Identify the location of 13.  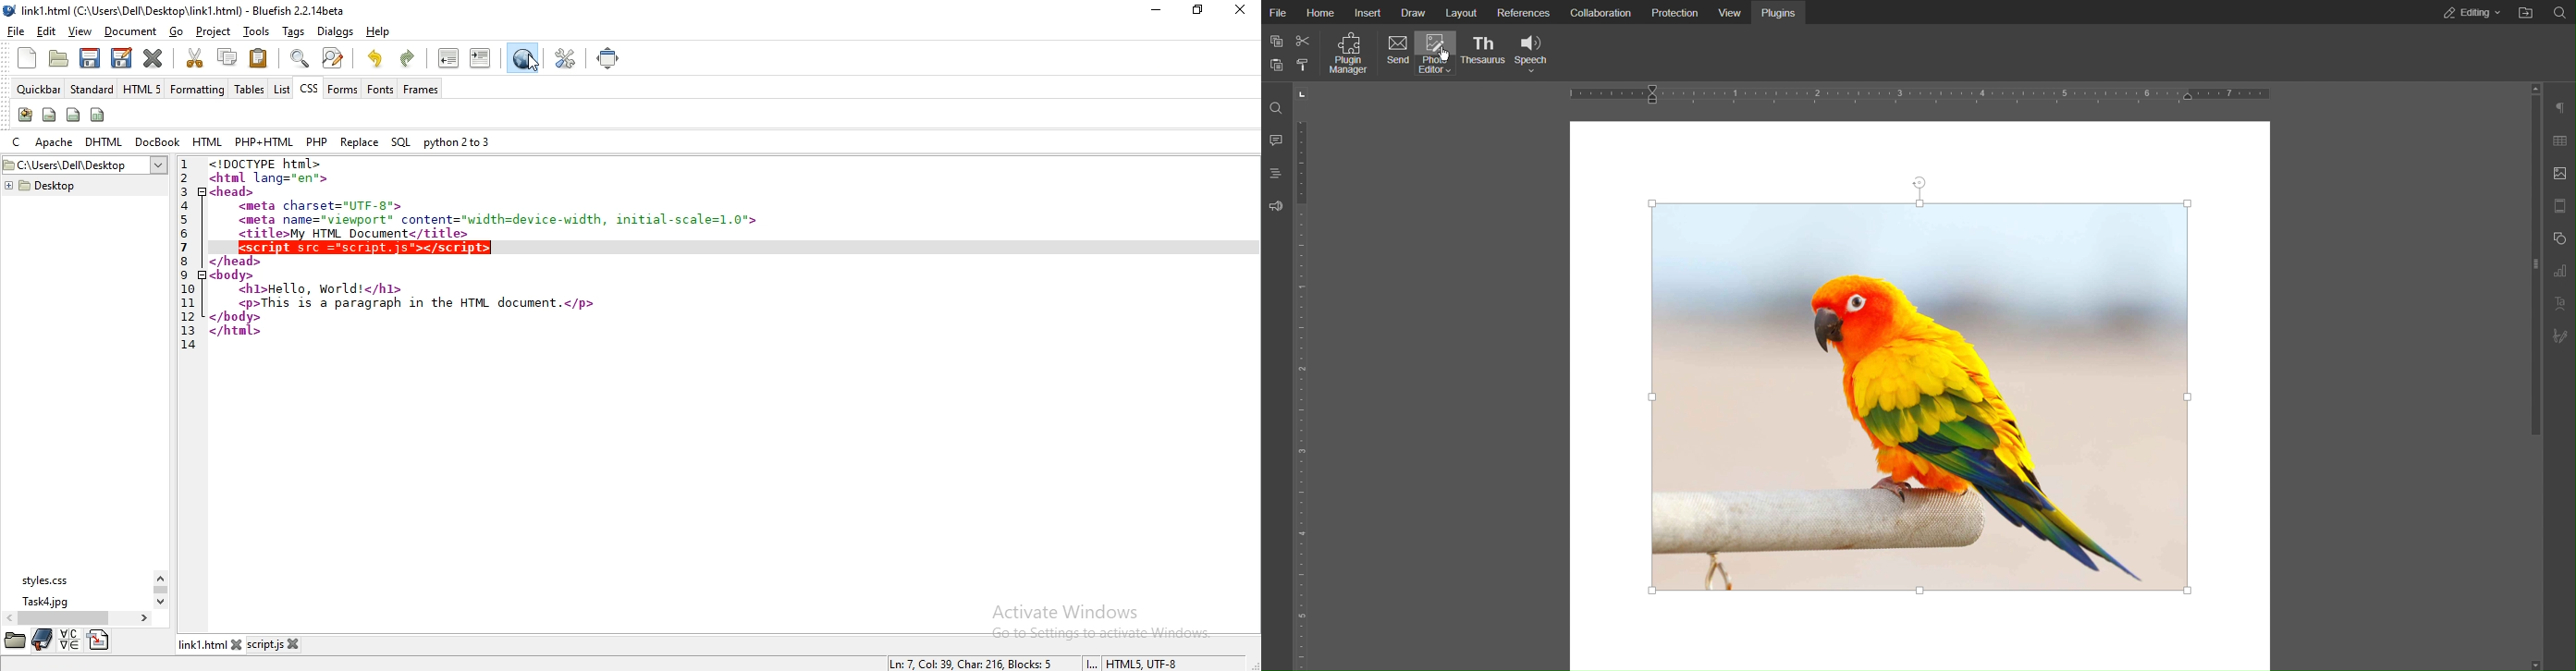
(188, 331).